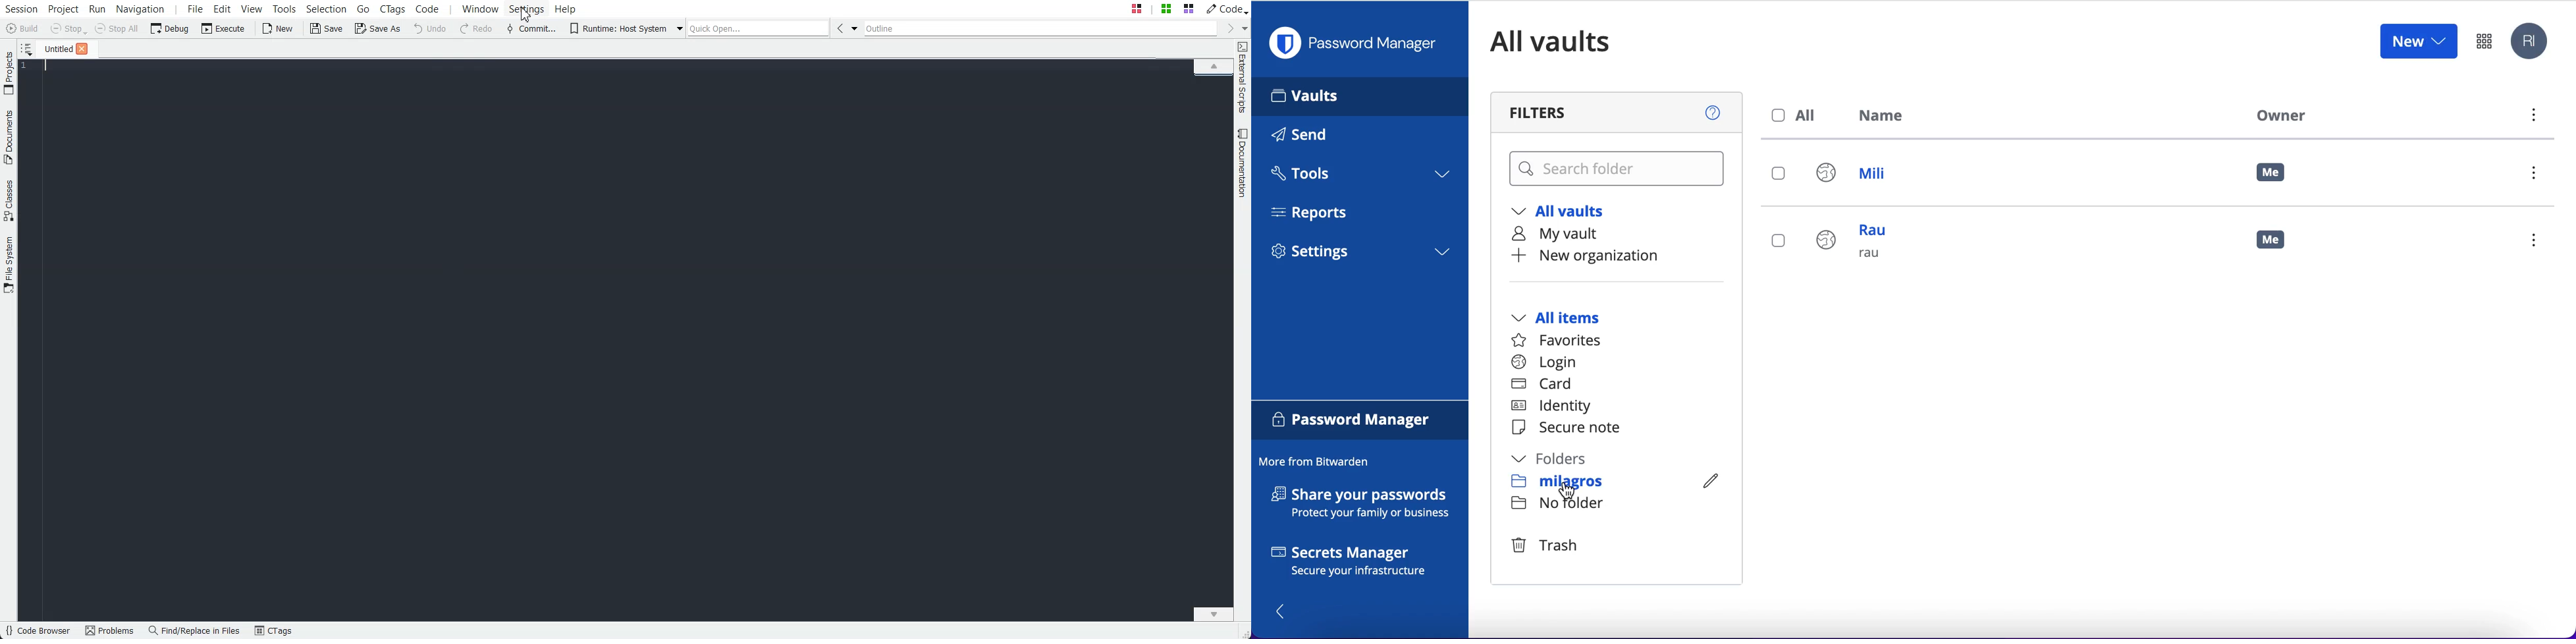  I want to click on Commit, so click(531, 29).